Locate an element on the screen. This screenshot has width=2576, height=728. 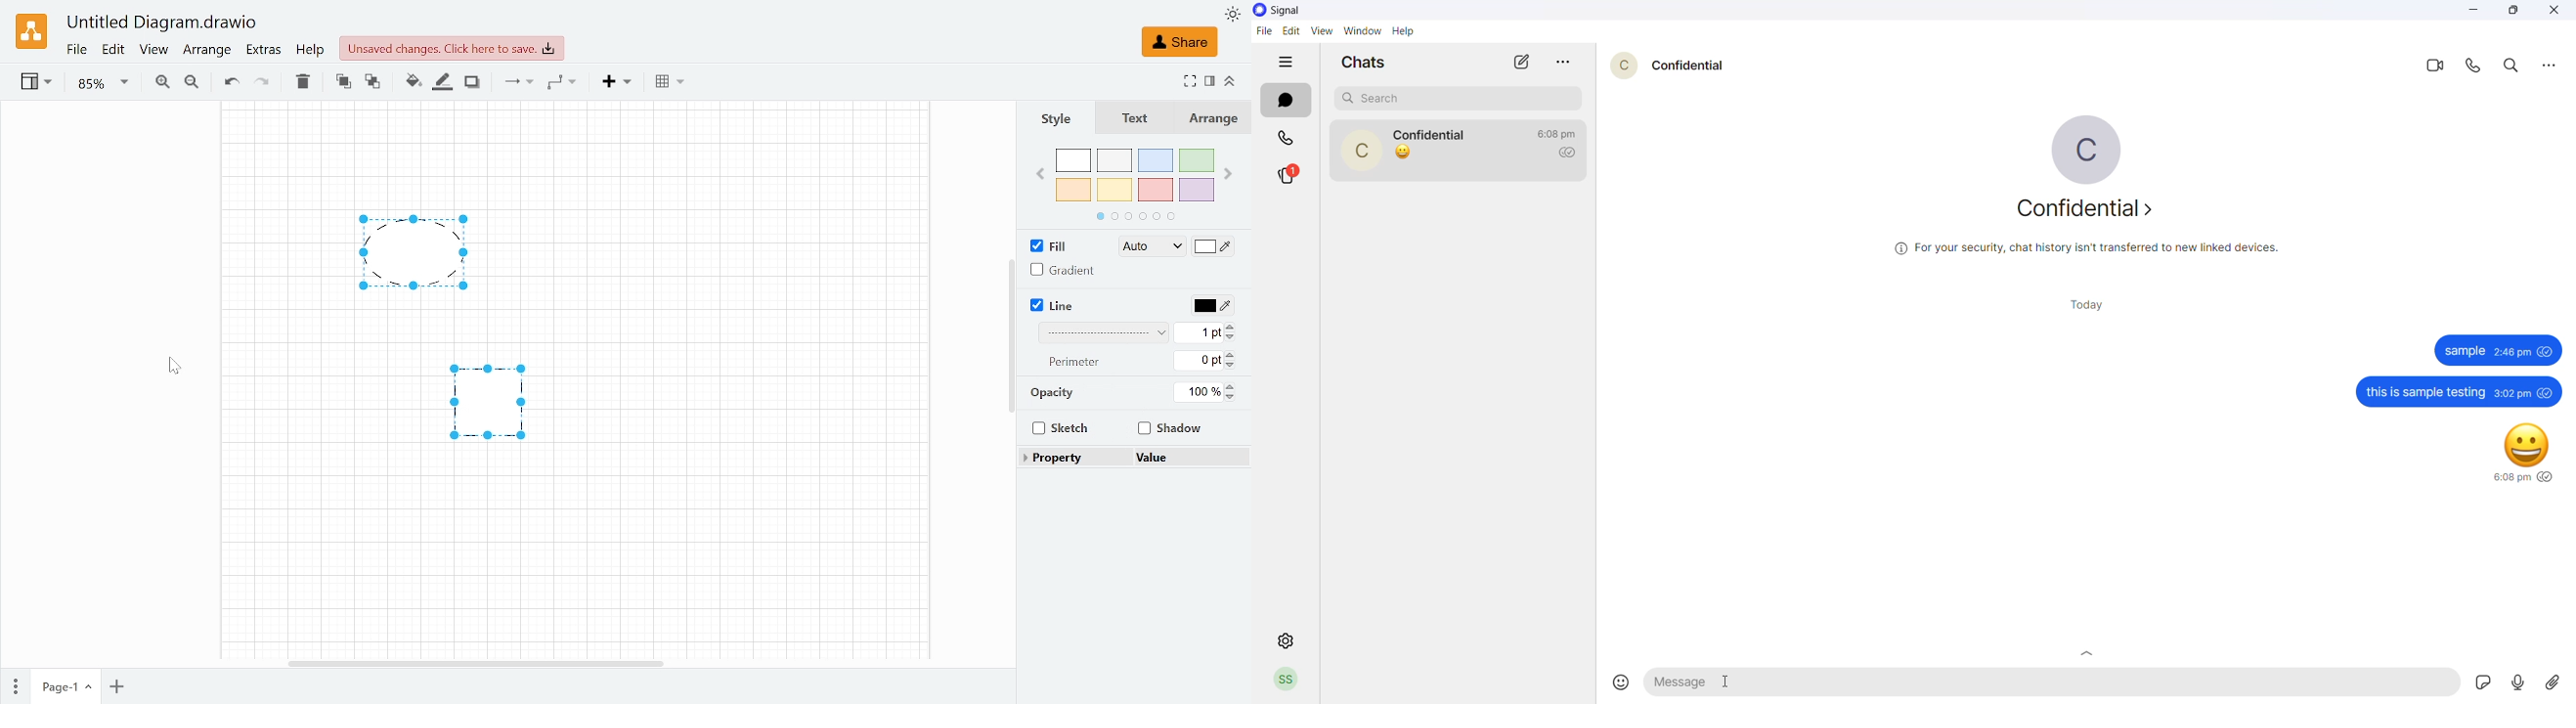
calls is located at coordinates (1287, 140).